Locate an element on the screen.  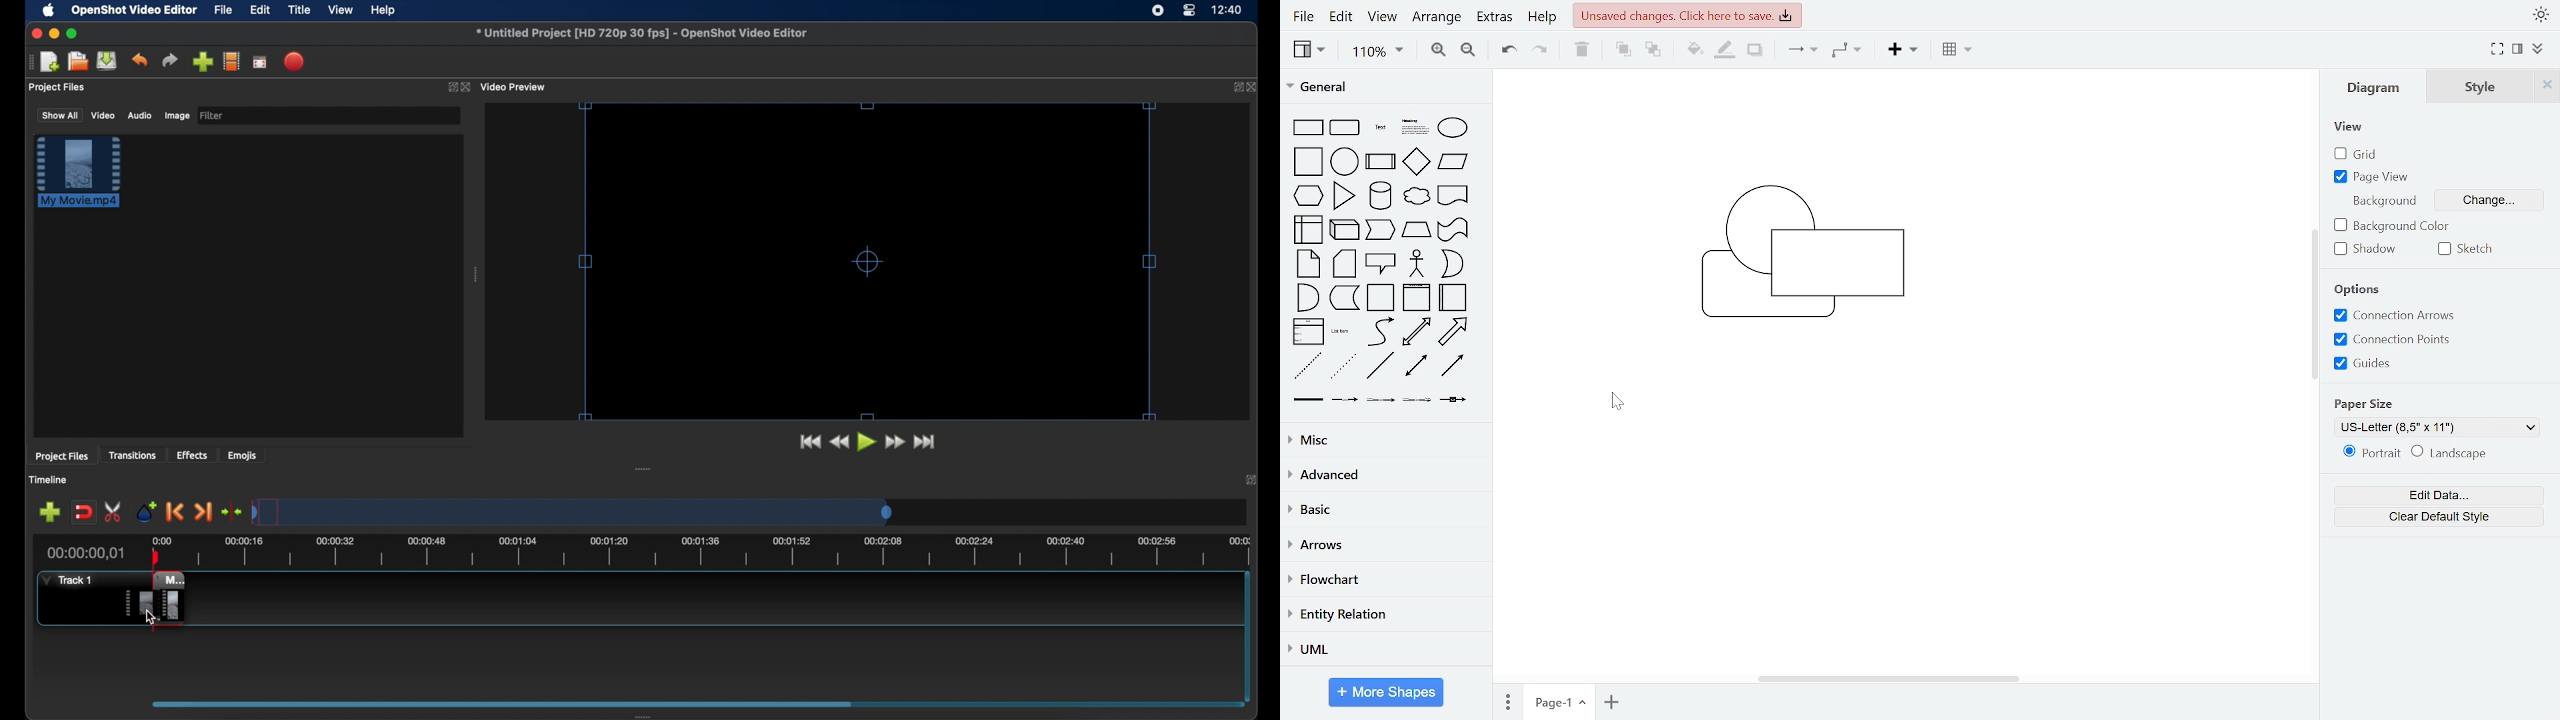
project files is located at coordinates (62, 457).